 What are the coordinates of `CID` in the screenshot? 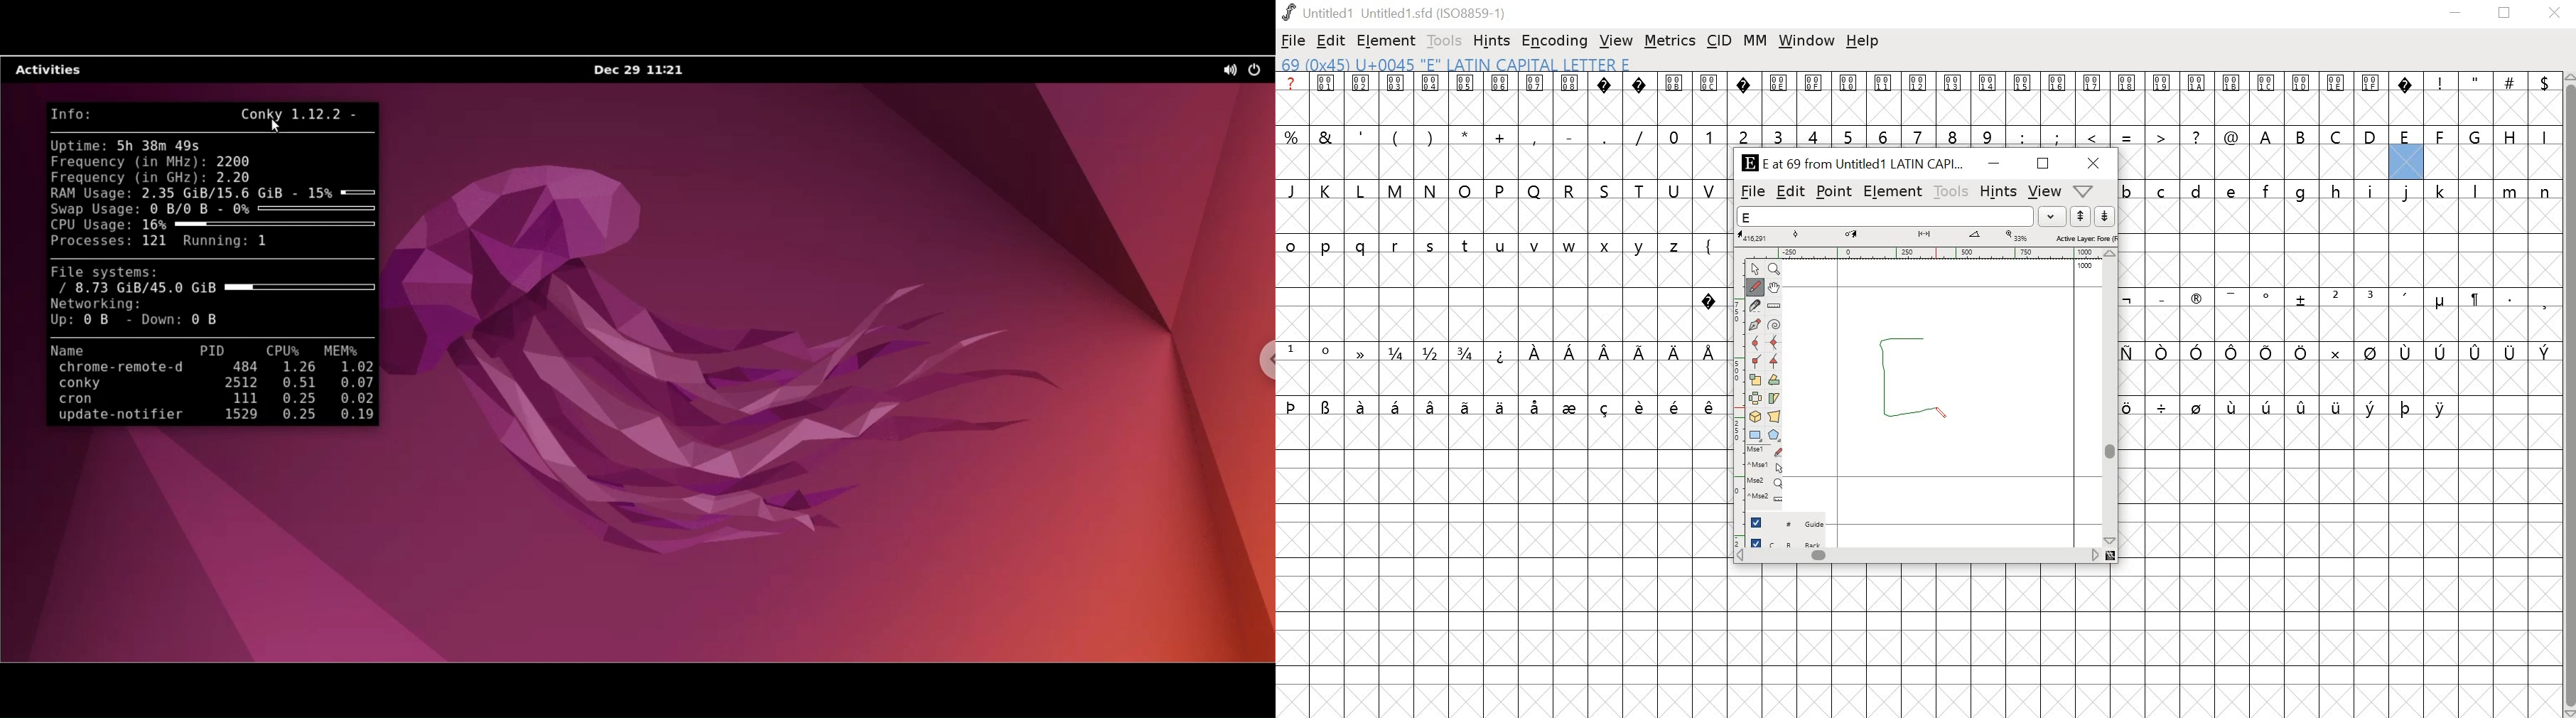 It's located at (1719, 42).